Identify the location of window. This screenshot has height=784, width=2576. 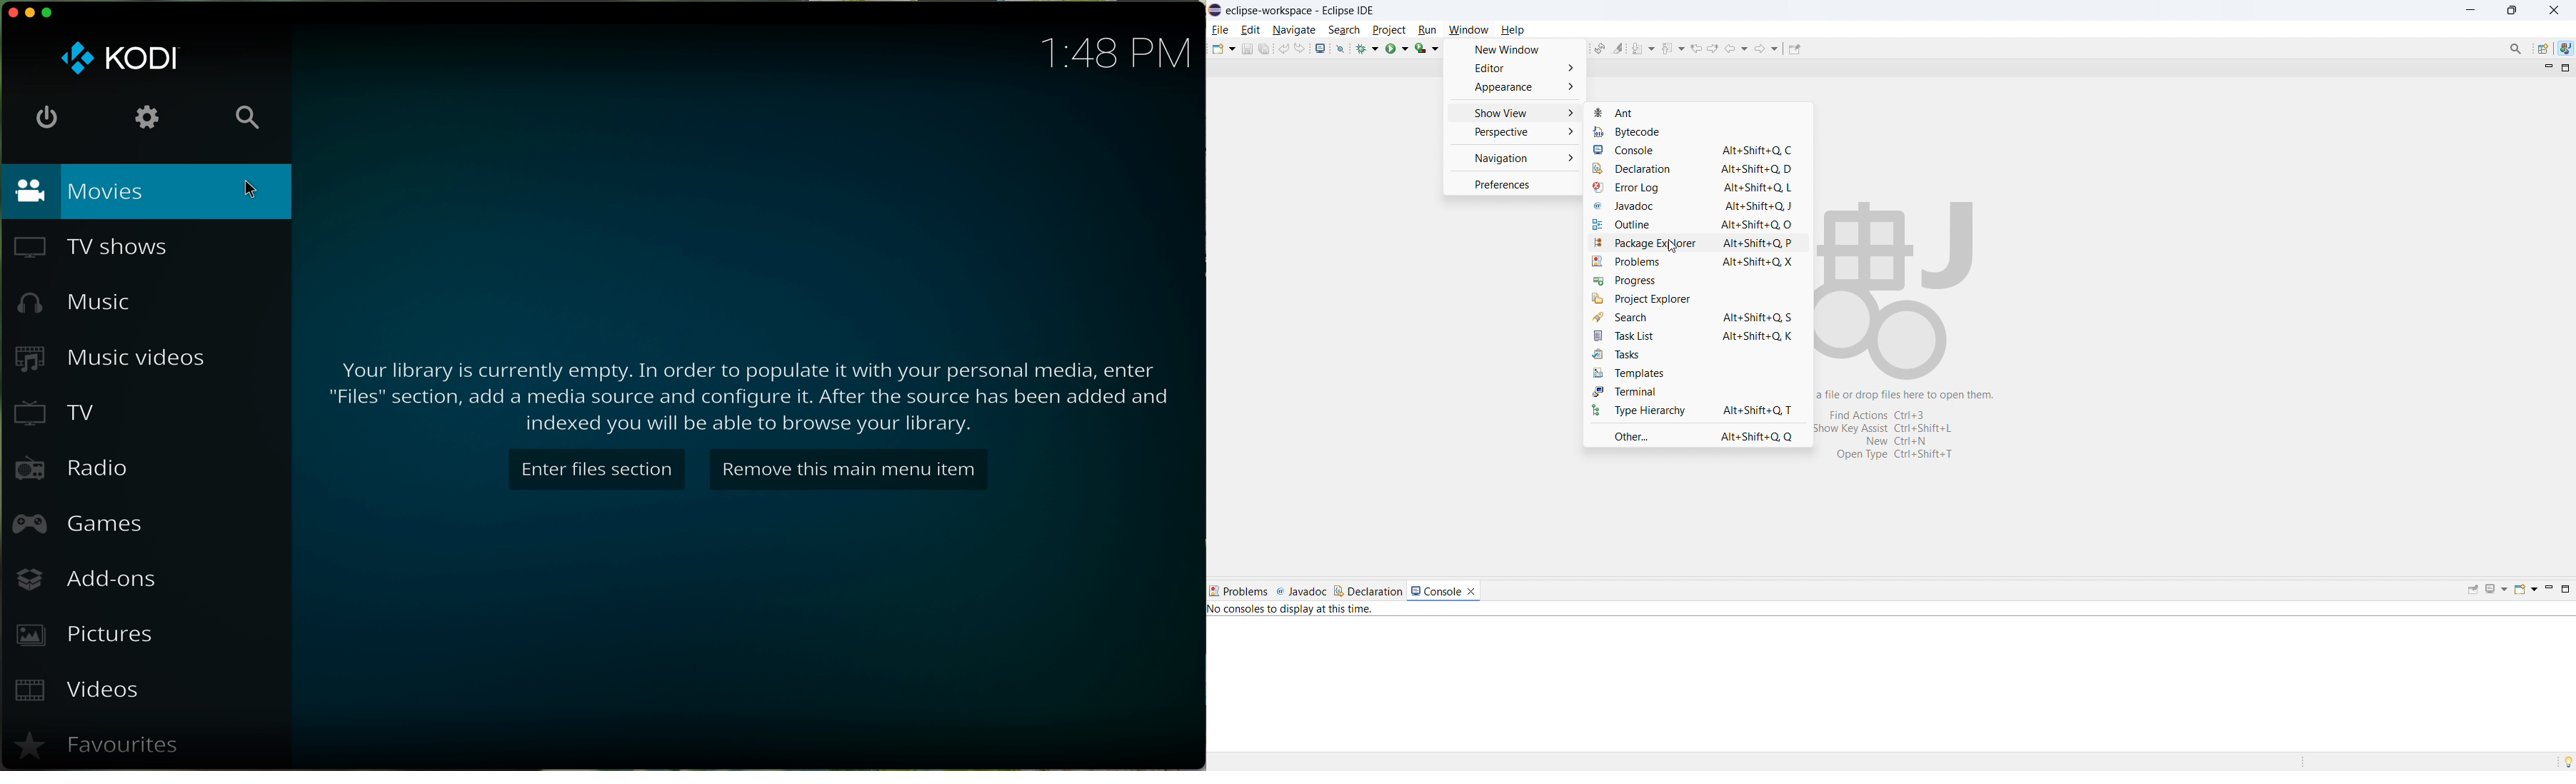
(1469, 29).